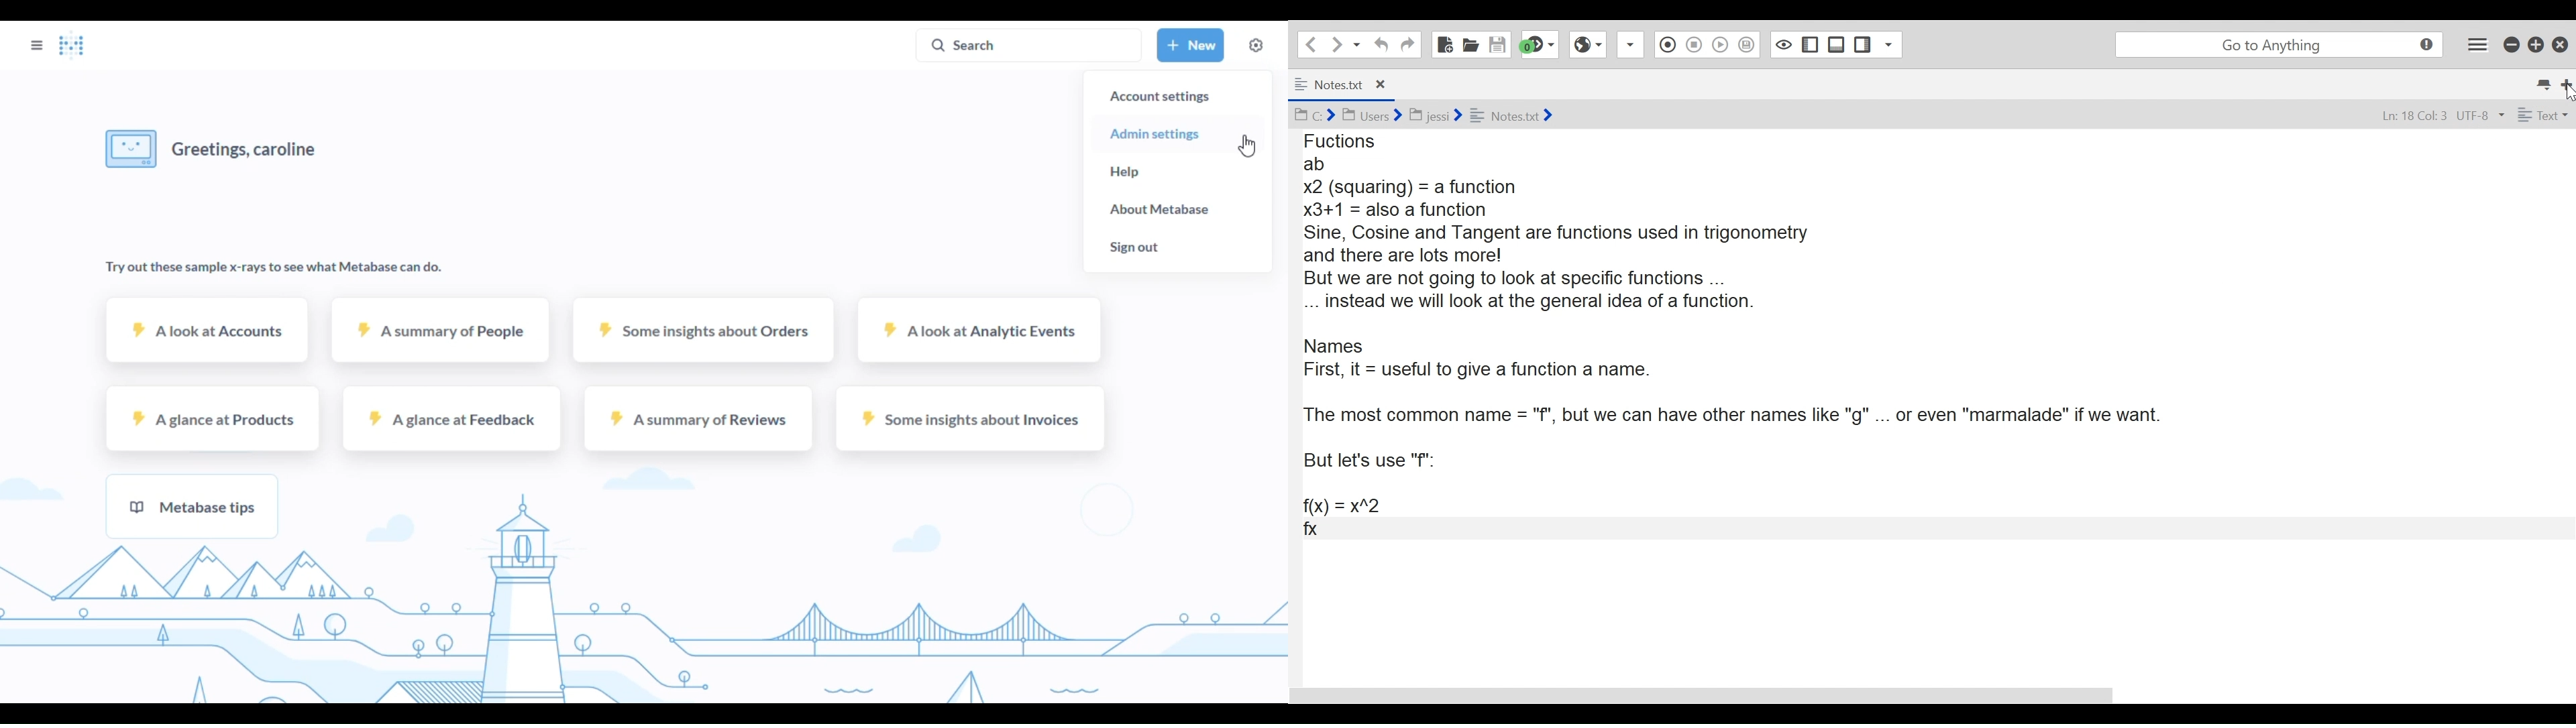  I want to click on account settings, so click(1159, 97).